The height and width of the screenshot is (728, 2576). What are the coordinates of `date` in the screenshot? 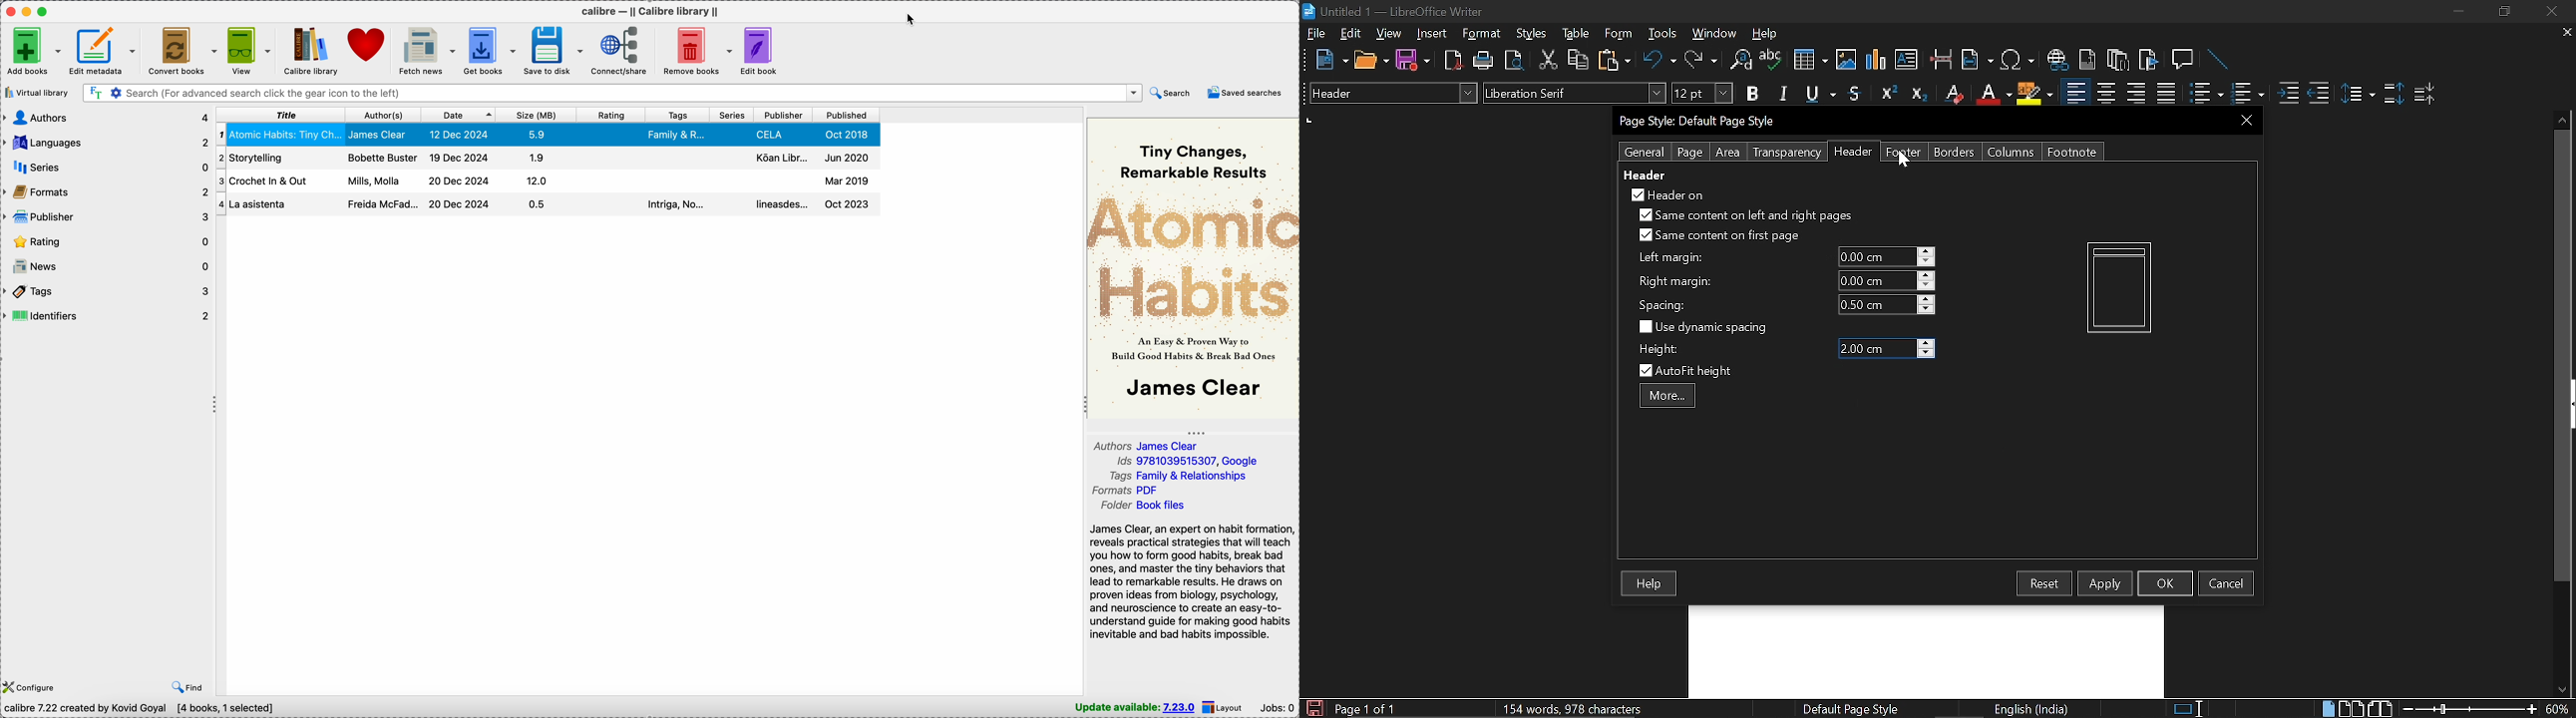 It's located at (459, 115).